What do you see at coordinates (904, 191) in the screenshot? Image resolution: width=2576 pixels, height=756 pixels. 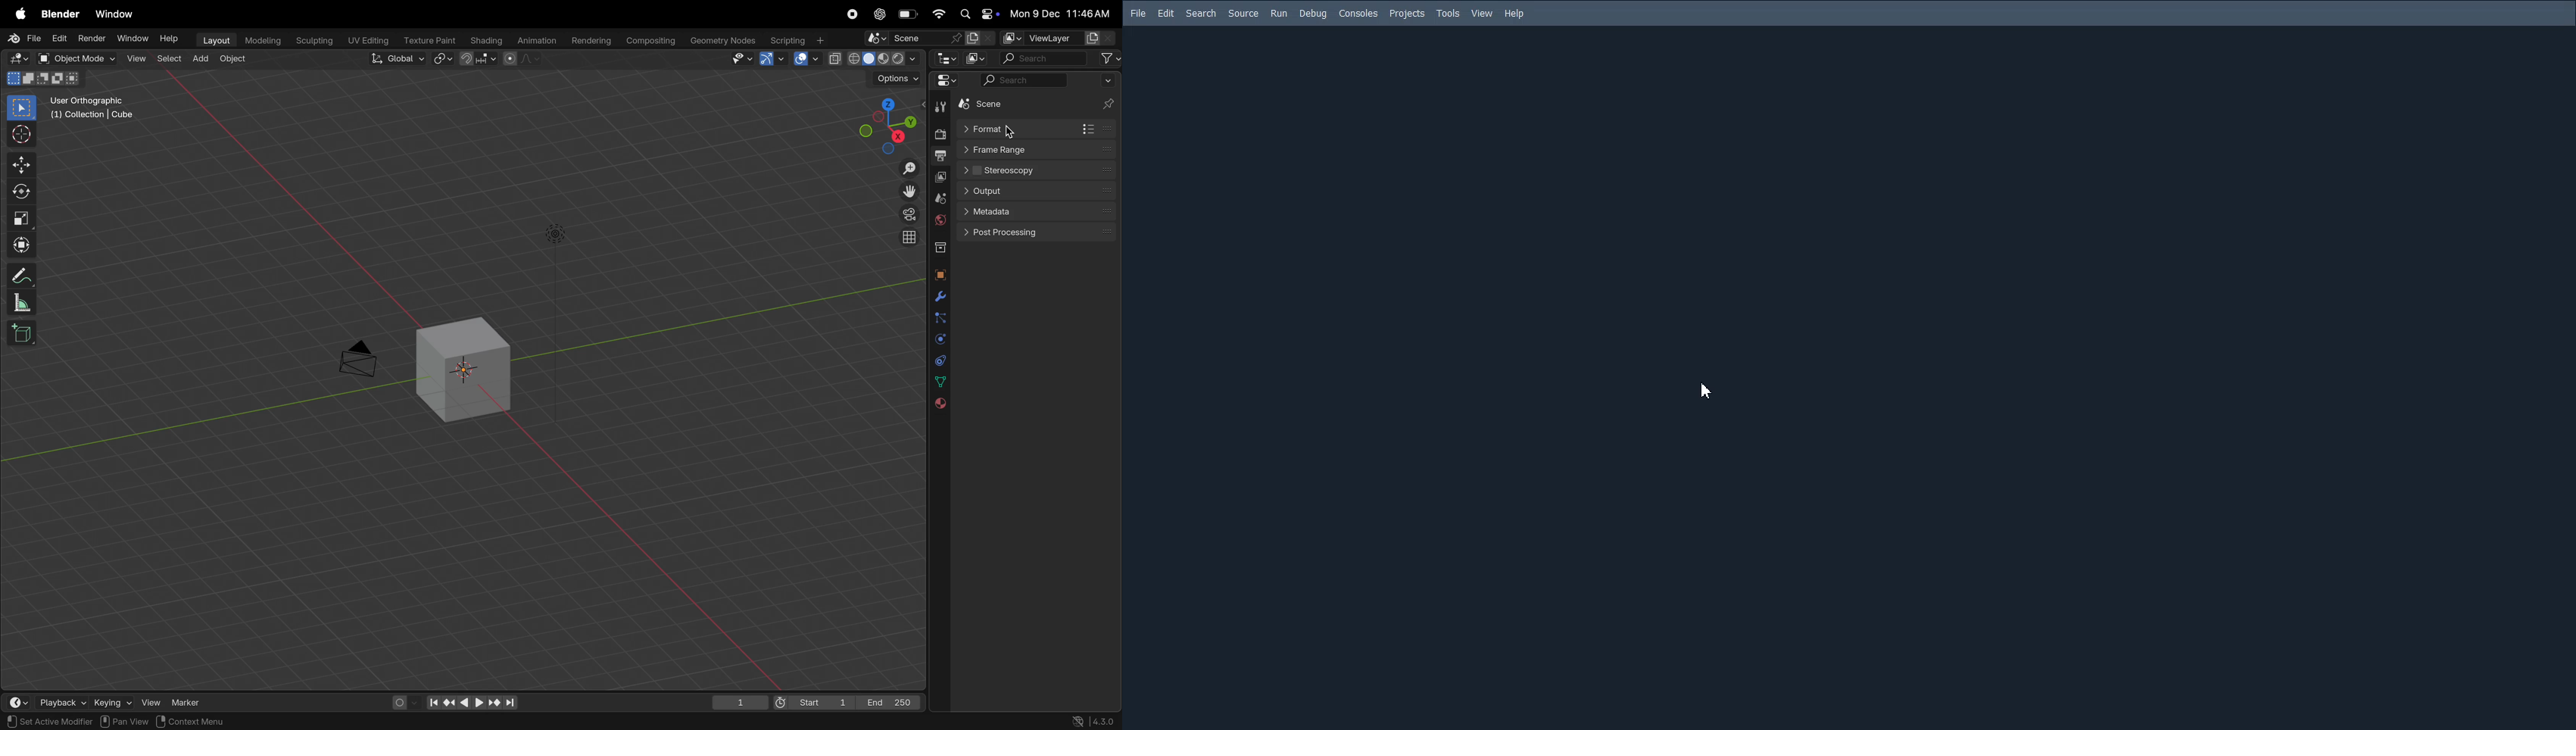 I see `move the view` at bounding box center [904, 191].